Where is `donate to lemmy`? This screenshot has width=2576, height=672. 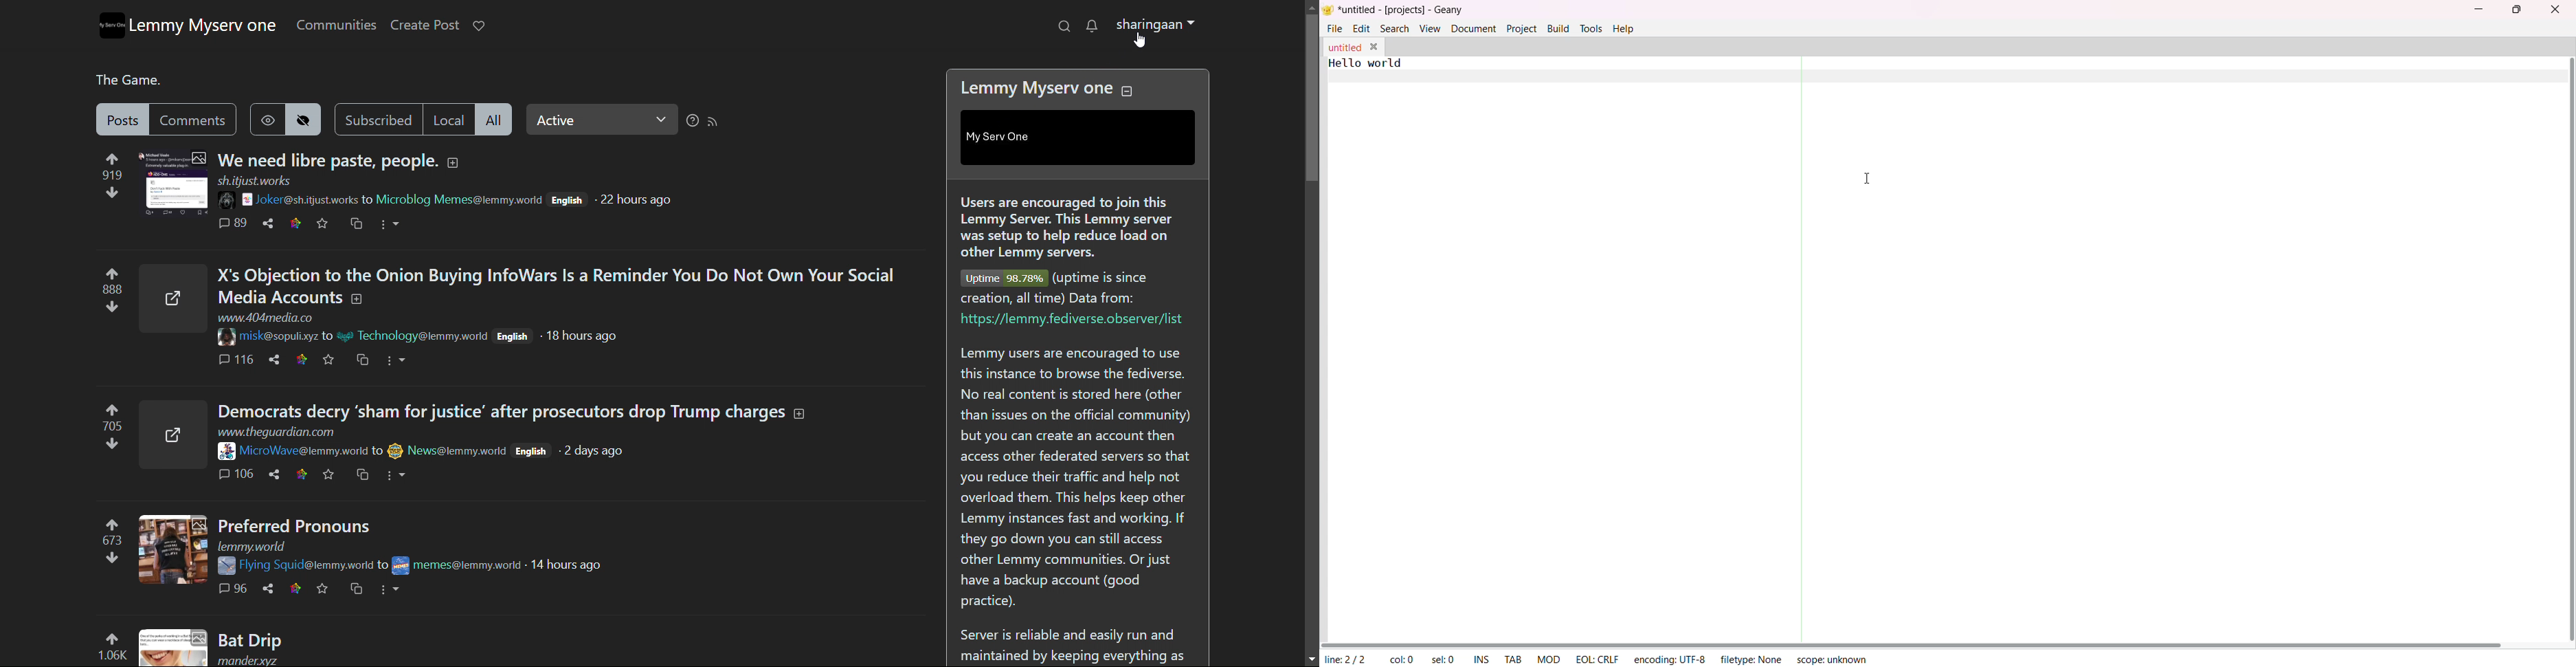 donate to lemmy is located at coordinates (478, 26).